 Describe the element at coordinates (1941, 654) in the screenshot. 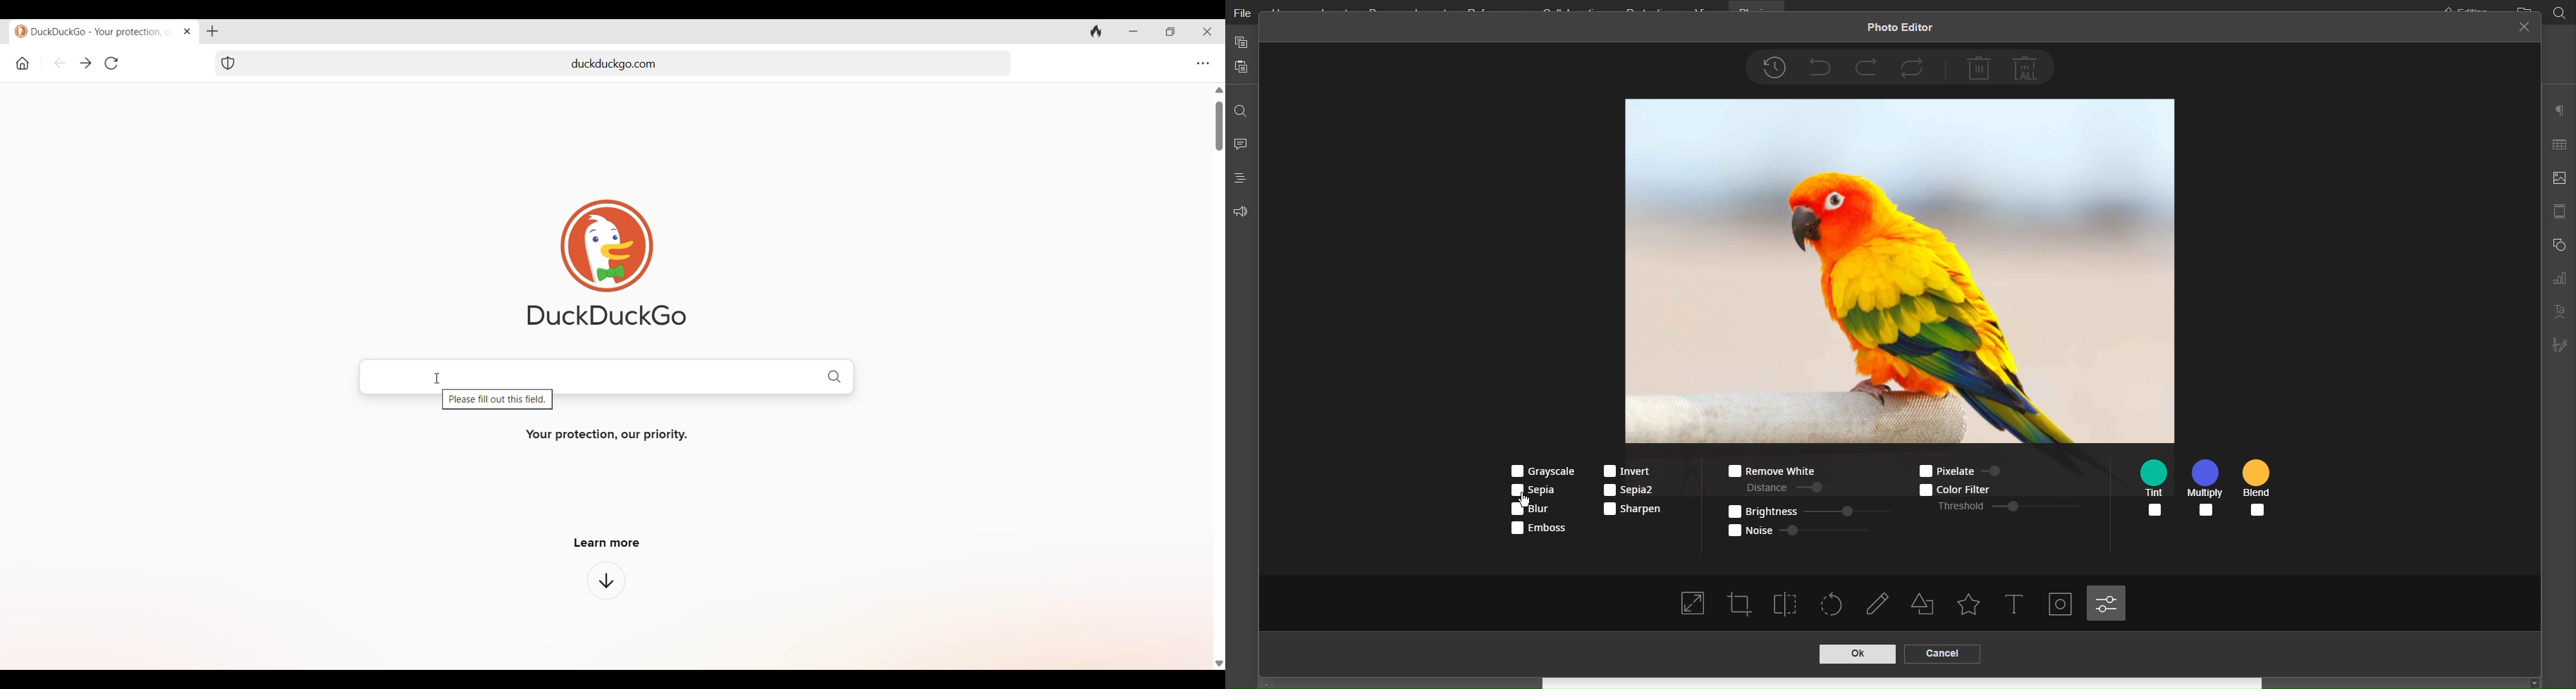

I see `Cancel` at that location.